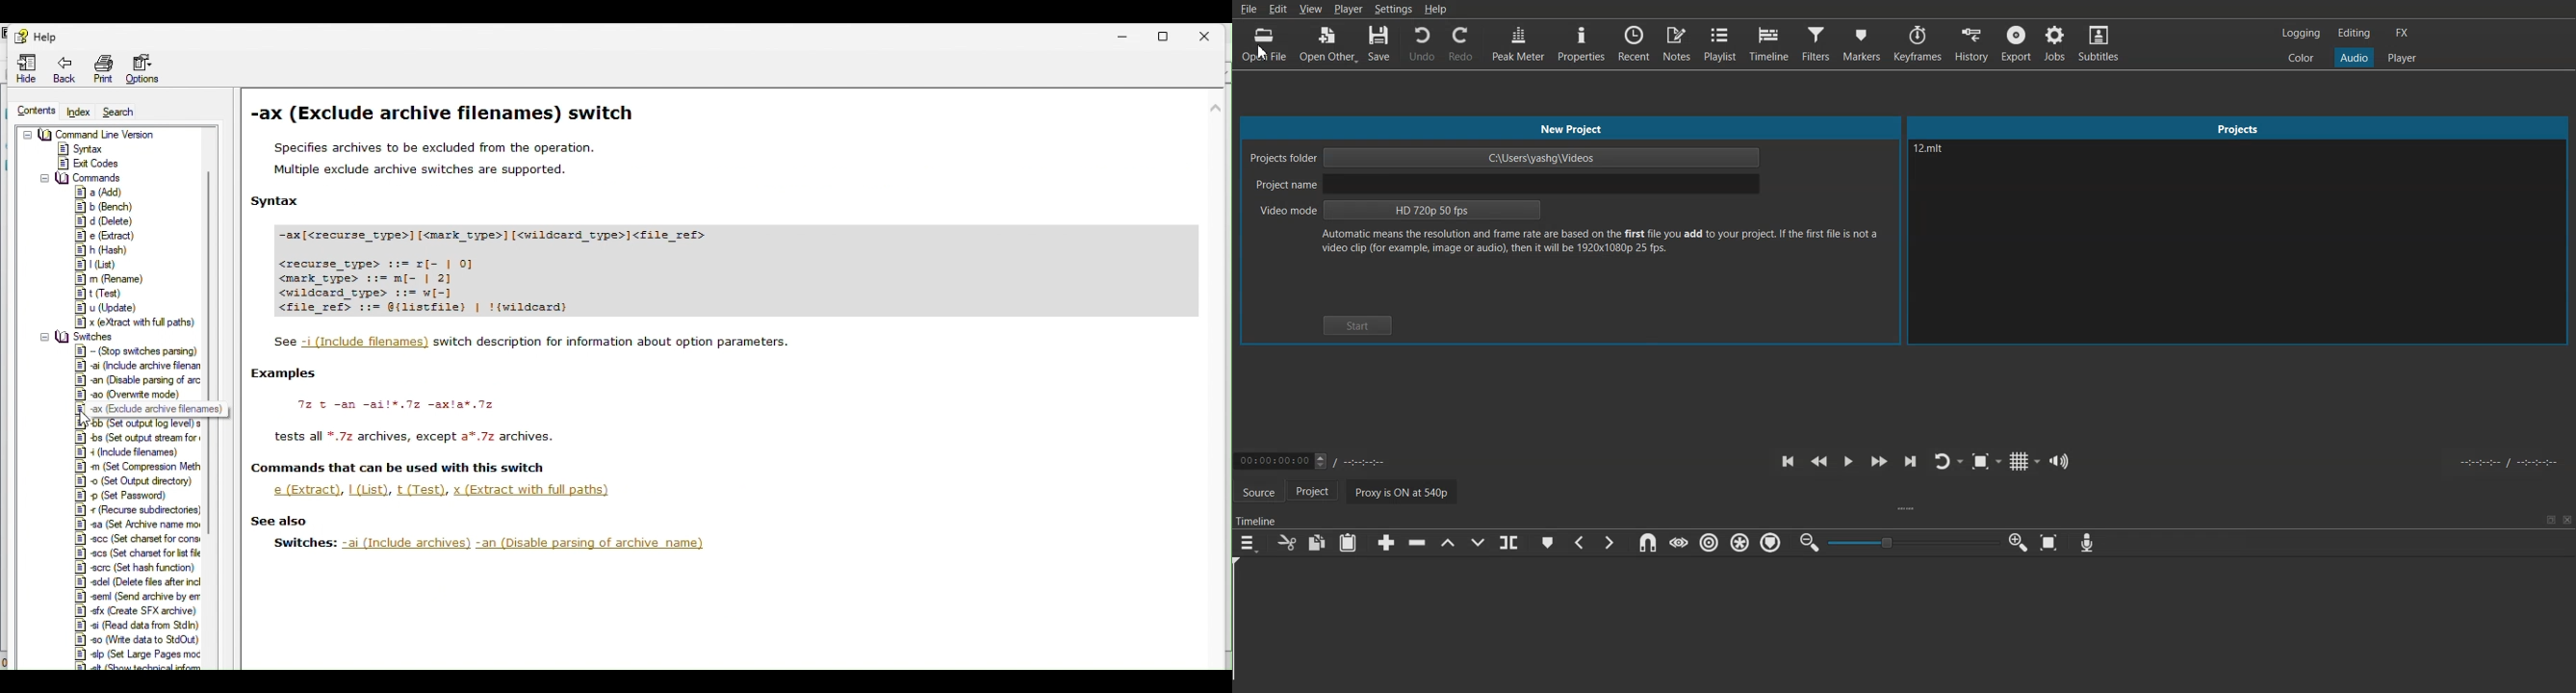 The image size is (2576, 700). Describe the element at coordinates (1285, 542) in the screenshot. I see `Cut` at that location.